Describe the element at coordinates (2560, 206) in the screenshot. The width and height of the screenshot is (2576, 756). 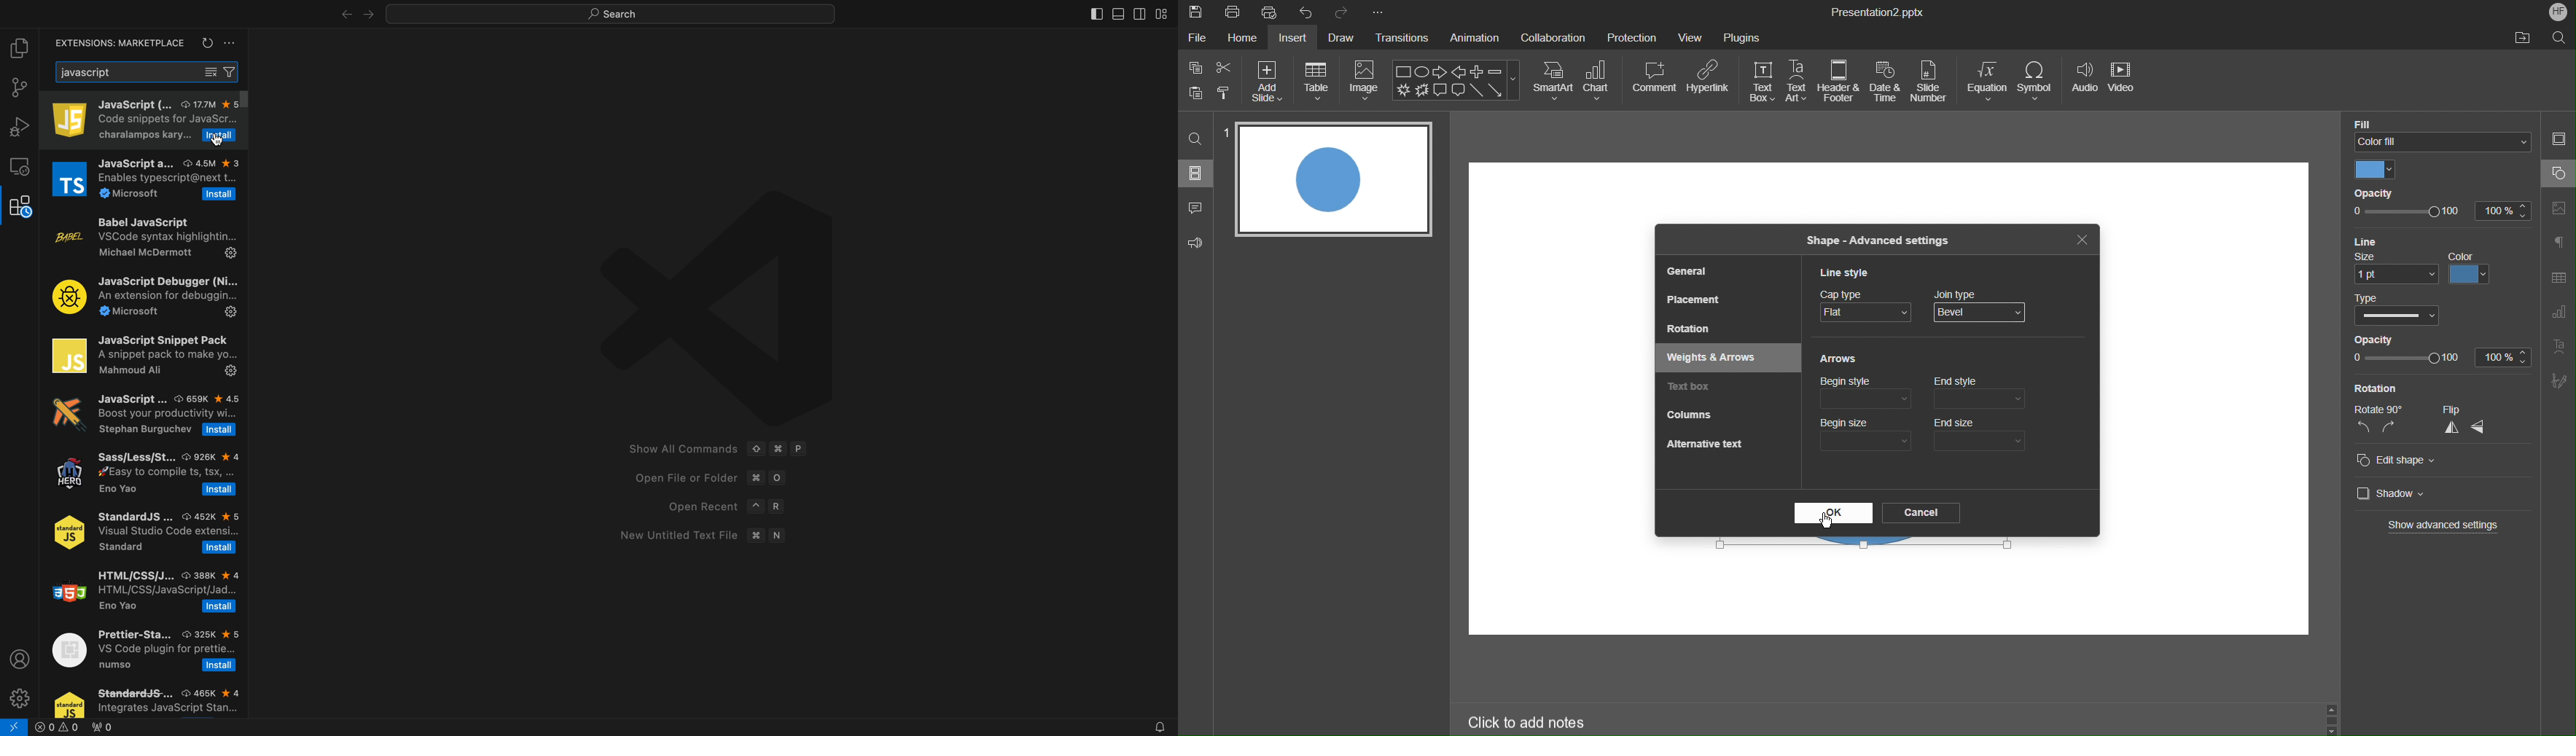
I see `Image Settings` at that location.